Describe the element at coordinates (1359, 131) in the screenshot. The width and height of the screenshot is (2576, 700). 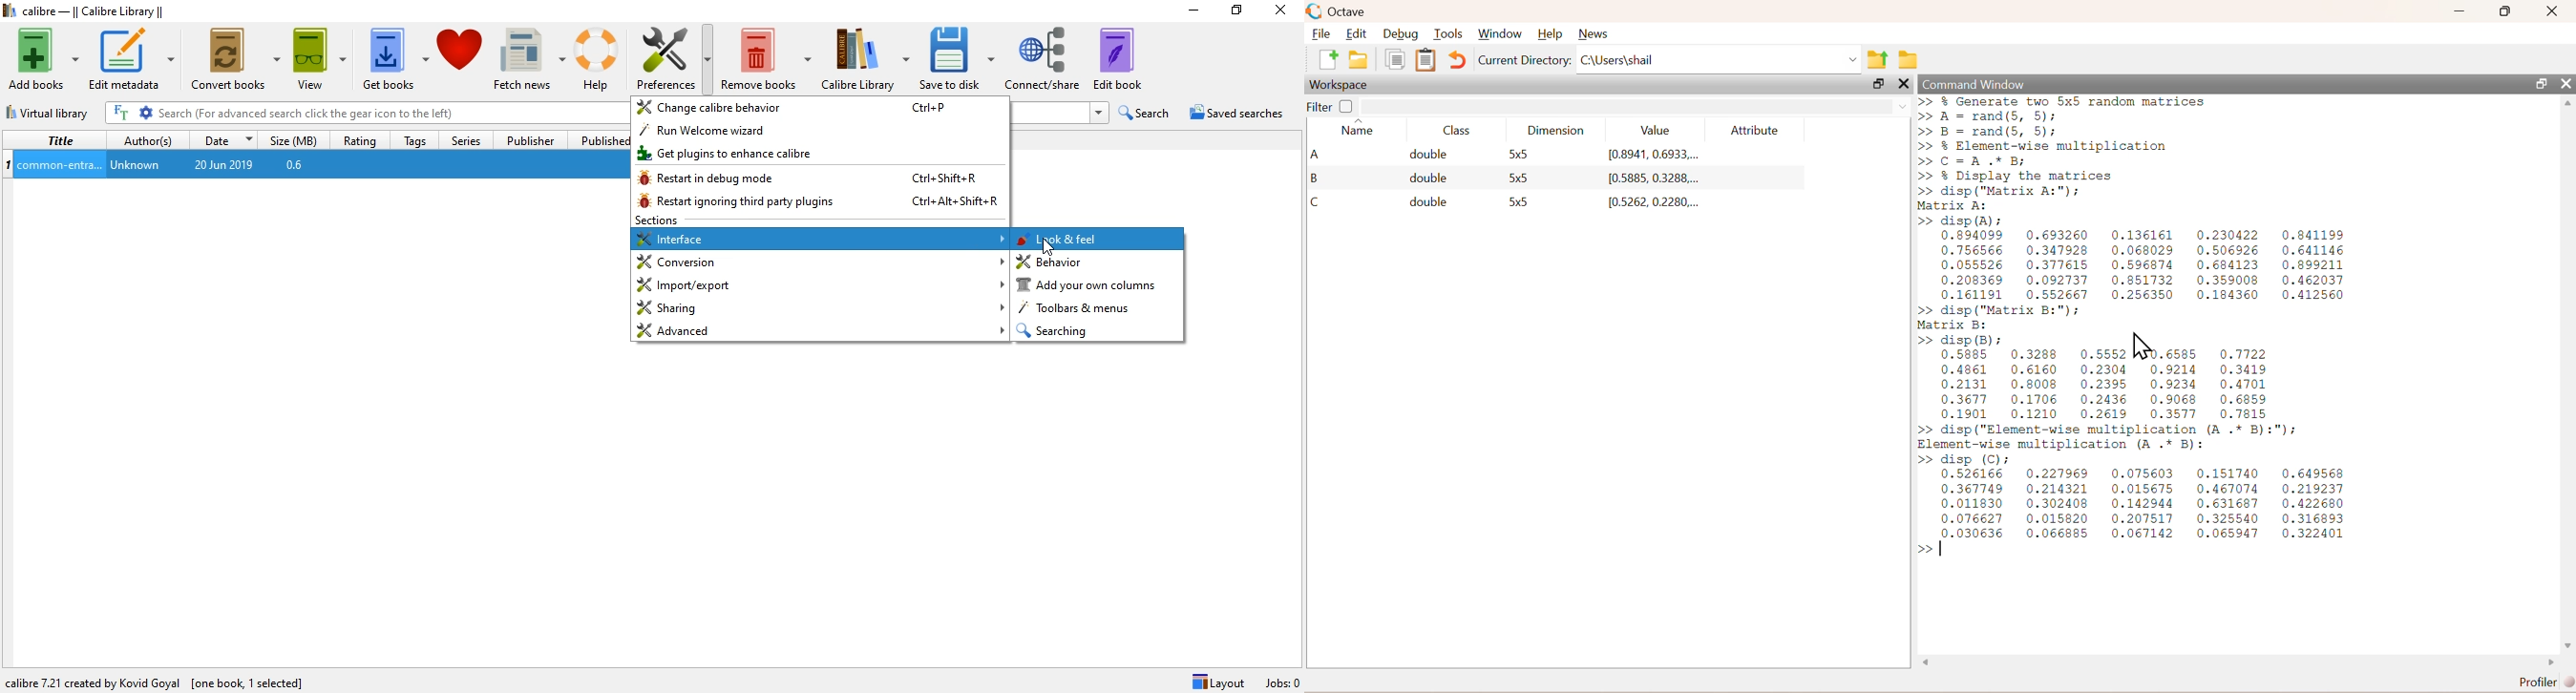
I see `Name` at that location.